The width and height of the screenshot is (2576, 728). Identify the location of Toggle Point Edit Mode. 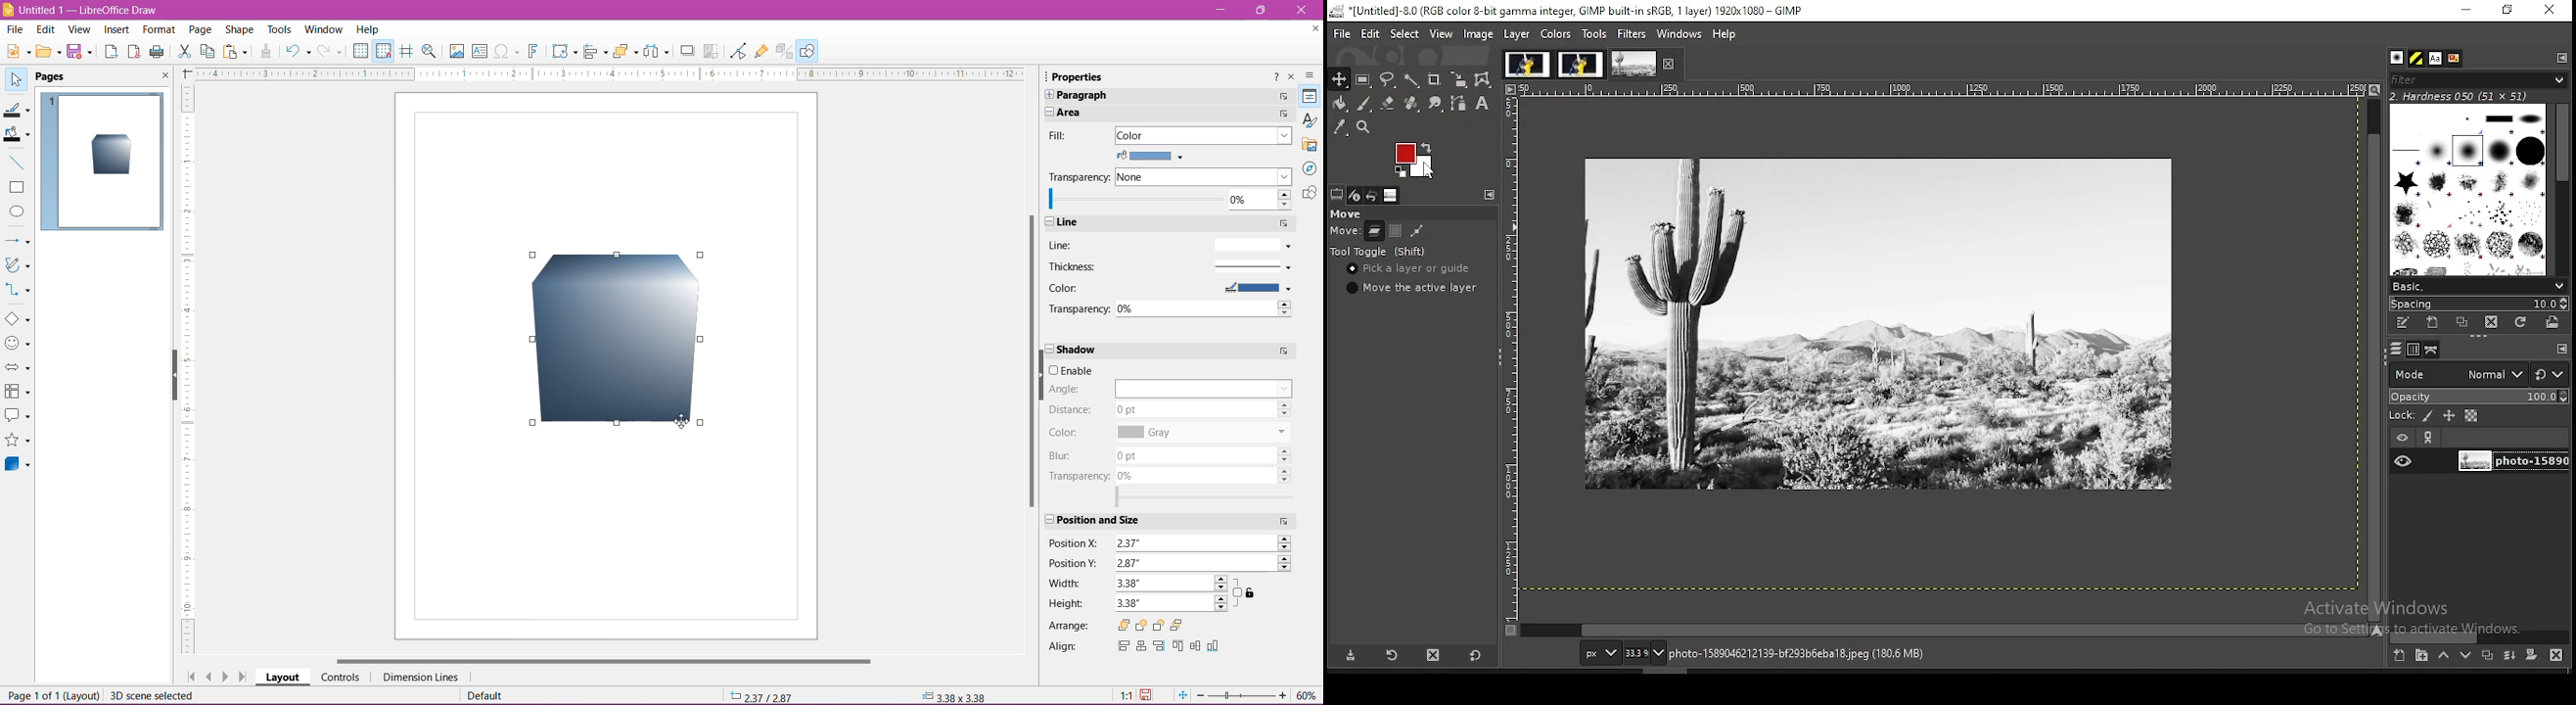
(738, 51).